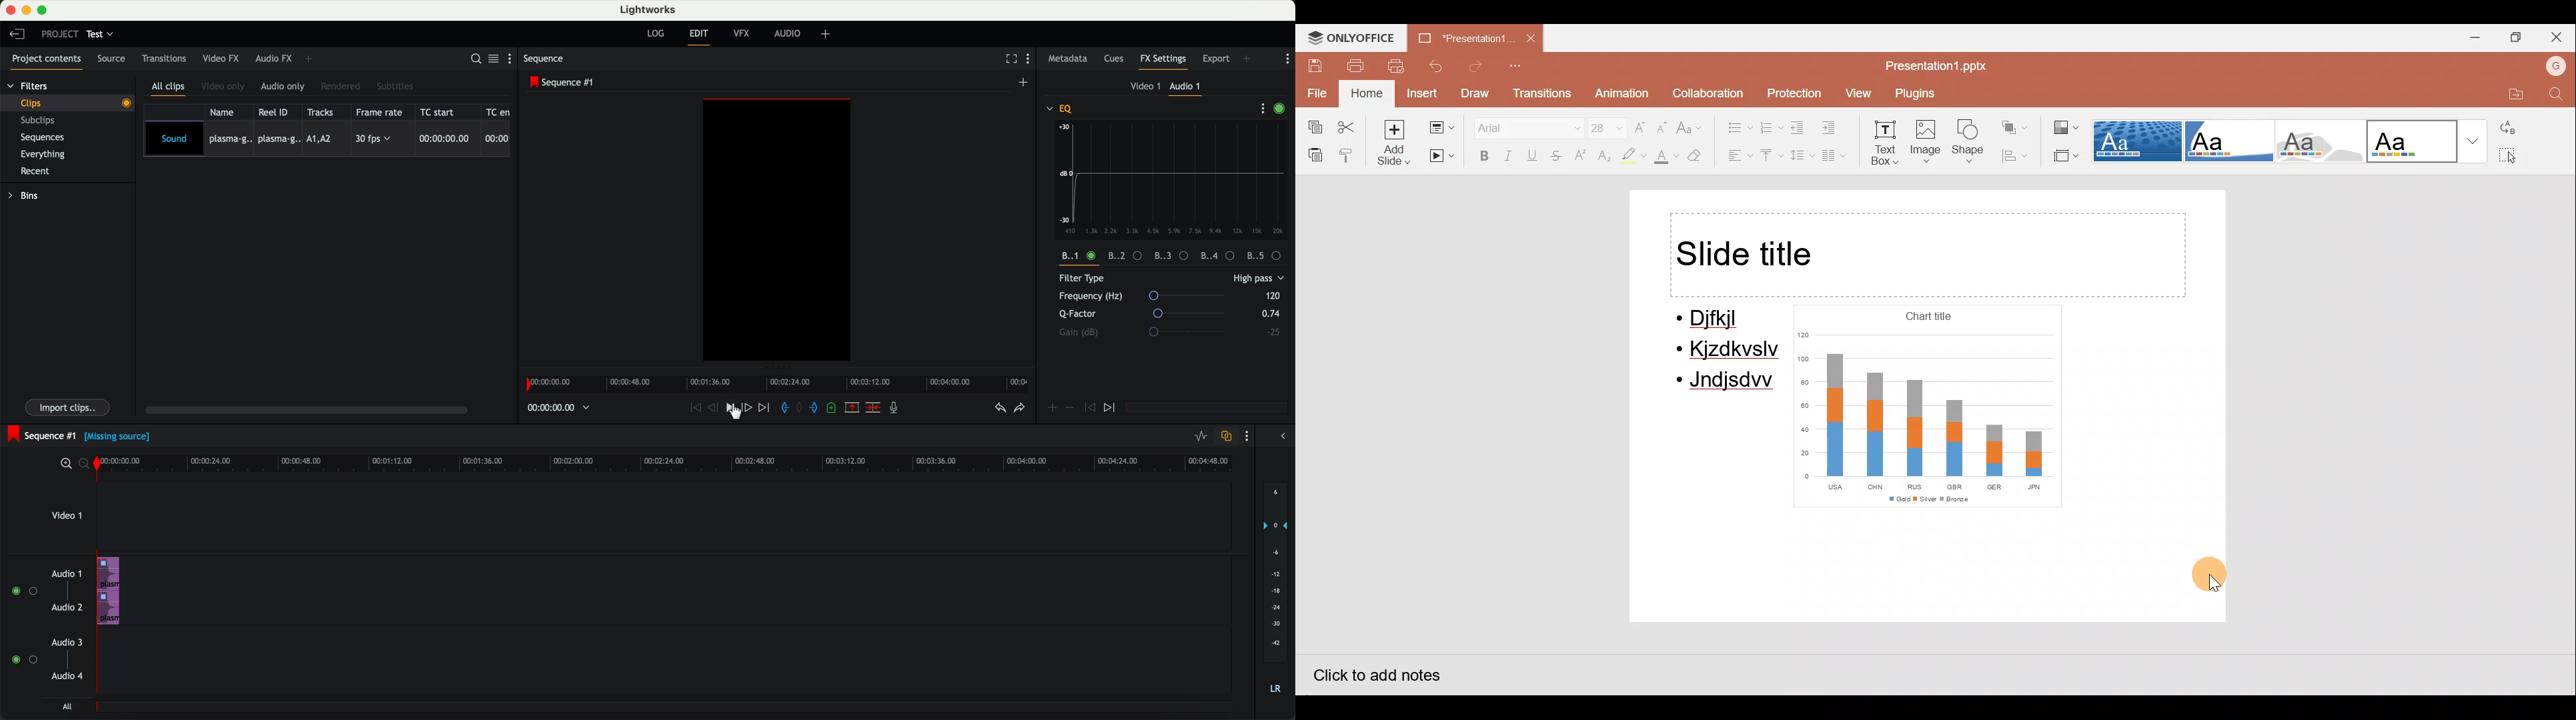  I want to click on add a cue at the current position, so click(835, 410).